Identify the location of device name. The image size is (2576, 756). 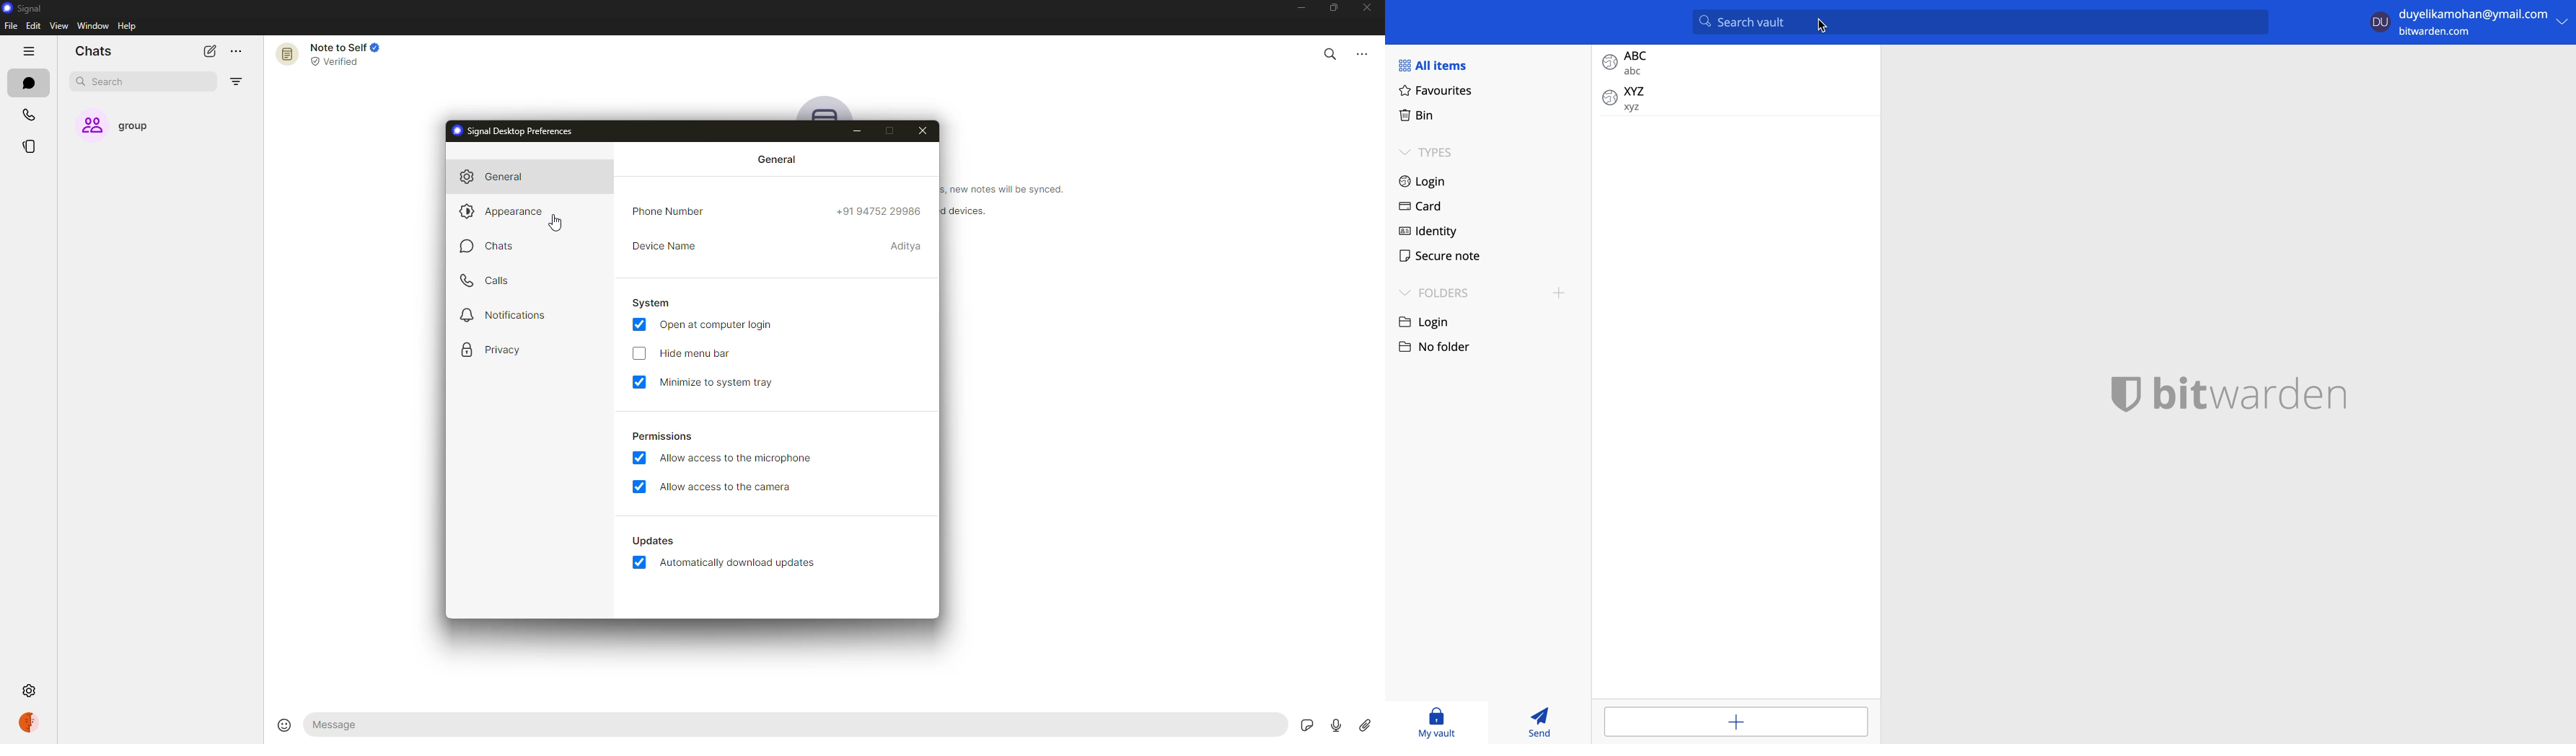
(905, 247).